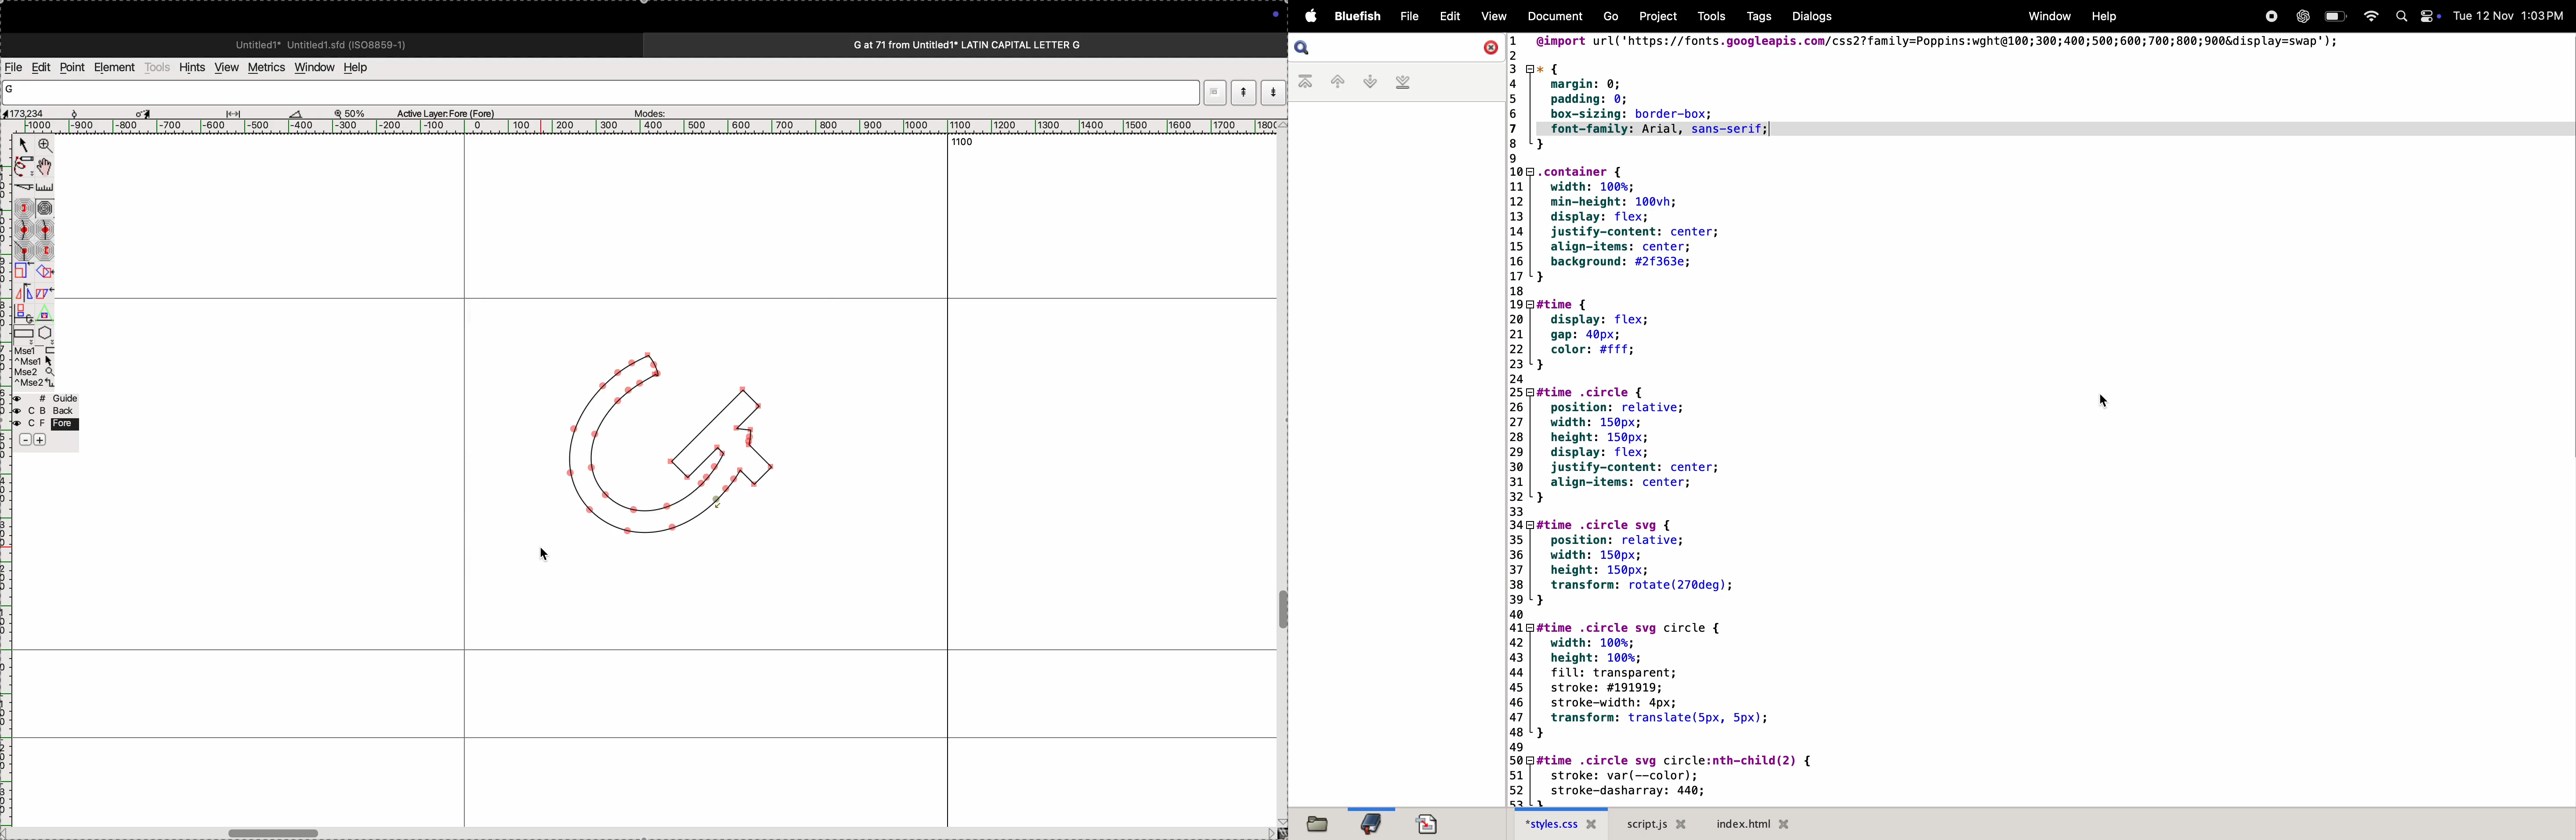 This screenshot has width=2576, height=840. What do you see at coordinates (25, 333) in the screenshot?
I see `rectangle/ellipse` at bounding box center [25, 333].